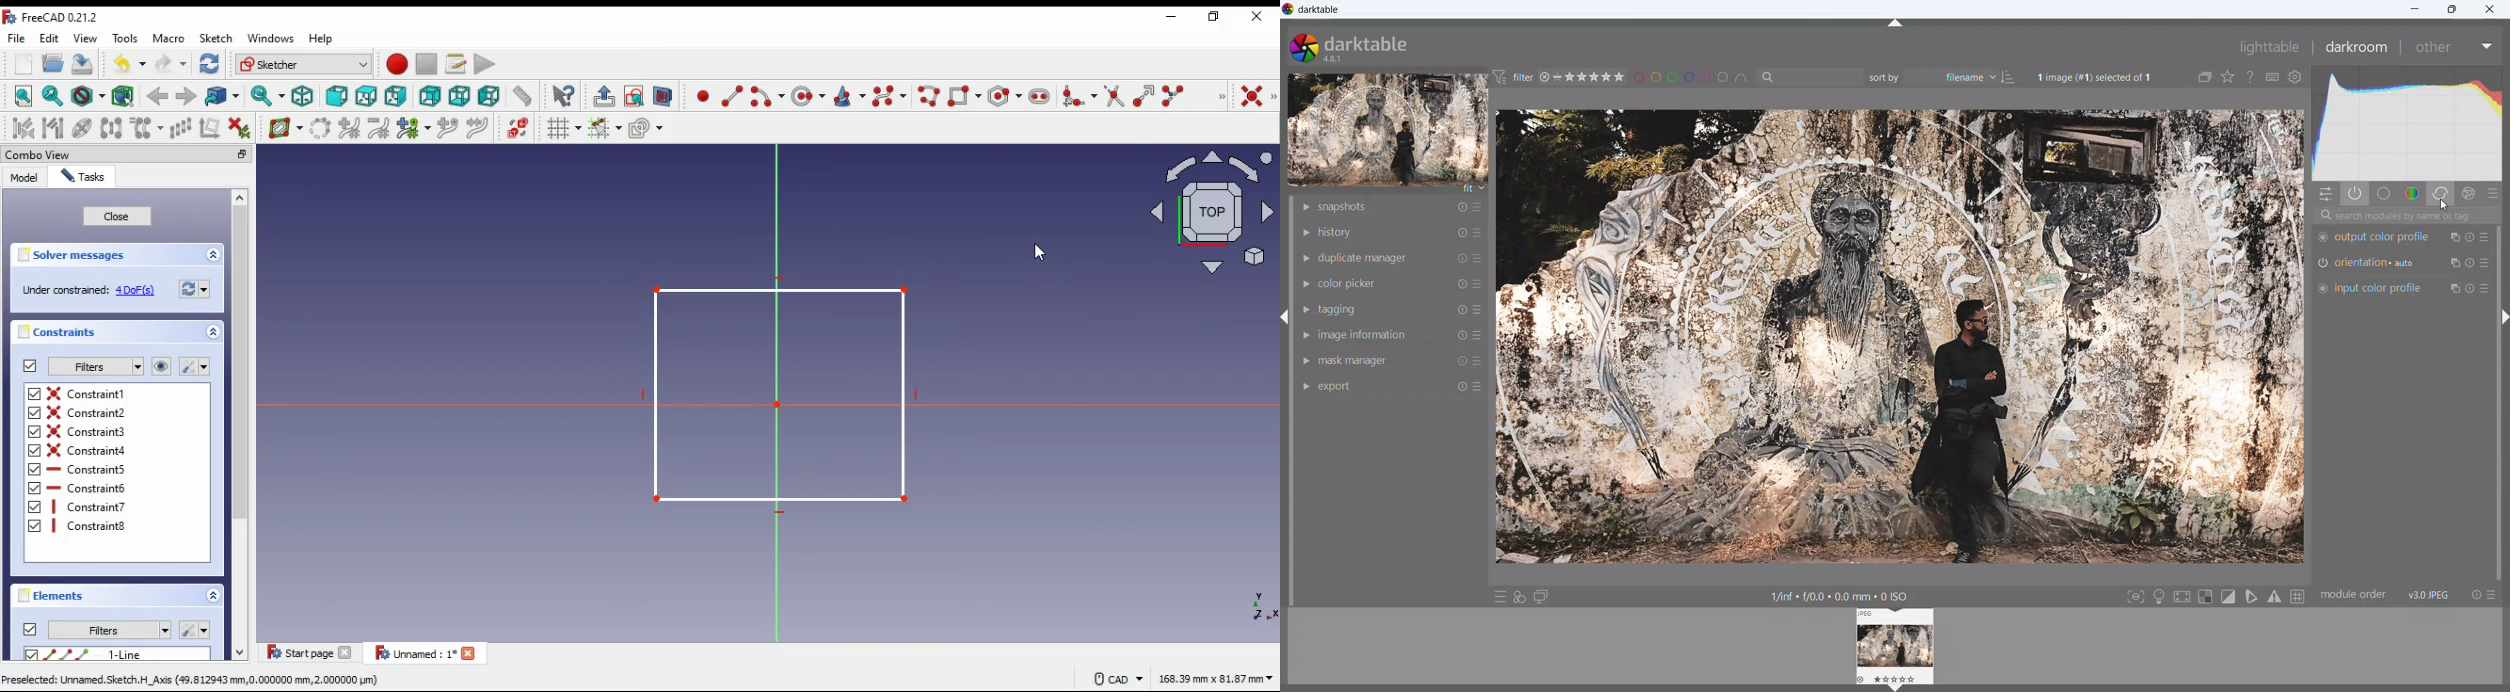 Image resolution: width=2520 pixels, height=700 pixels. What do you see at coordinates (53, 63) in the screenshot?
I see `open` at bounding box center [53, 63].